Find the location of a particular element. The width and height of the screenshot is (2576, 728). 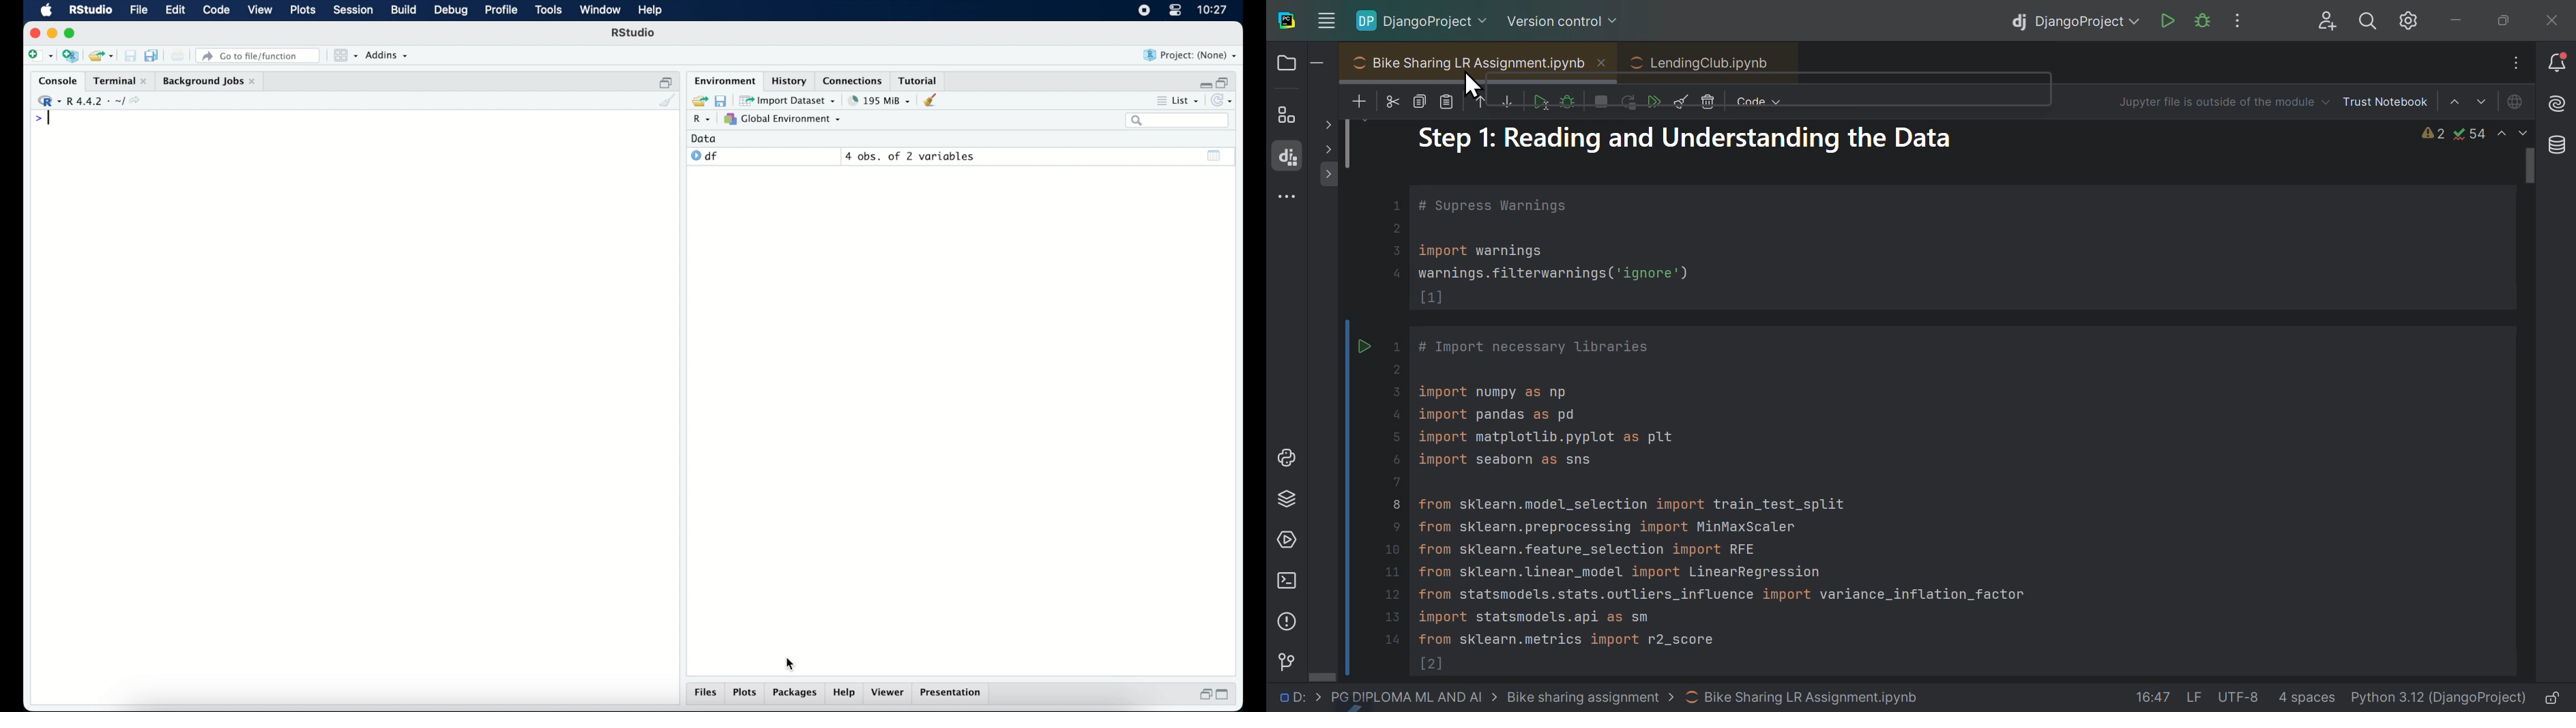

show is located at coordinates (1328, 126).